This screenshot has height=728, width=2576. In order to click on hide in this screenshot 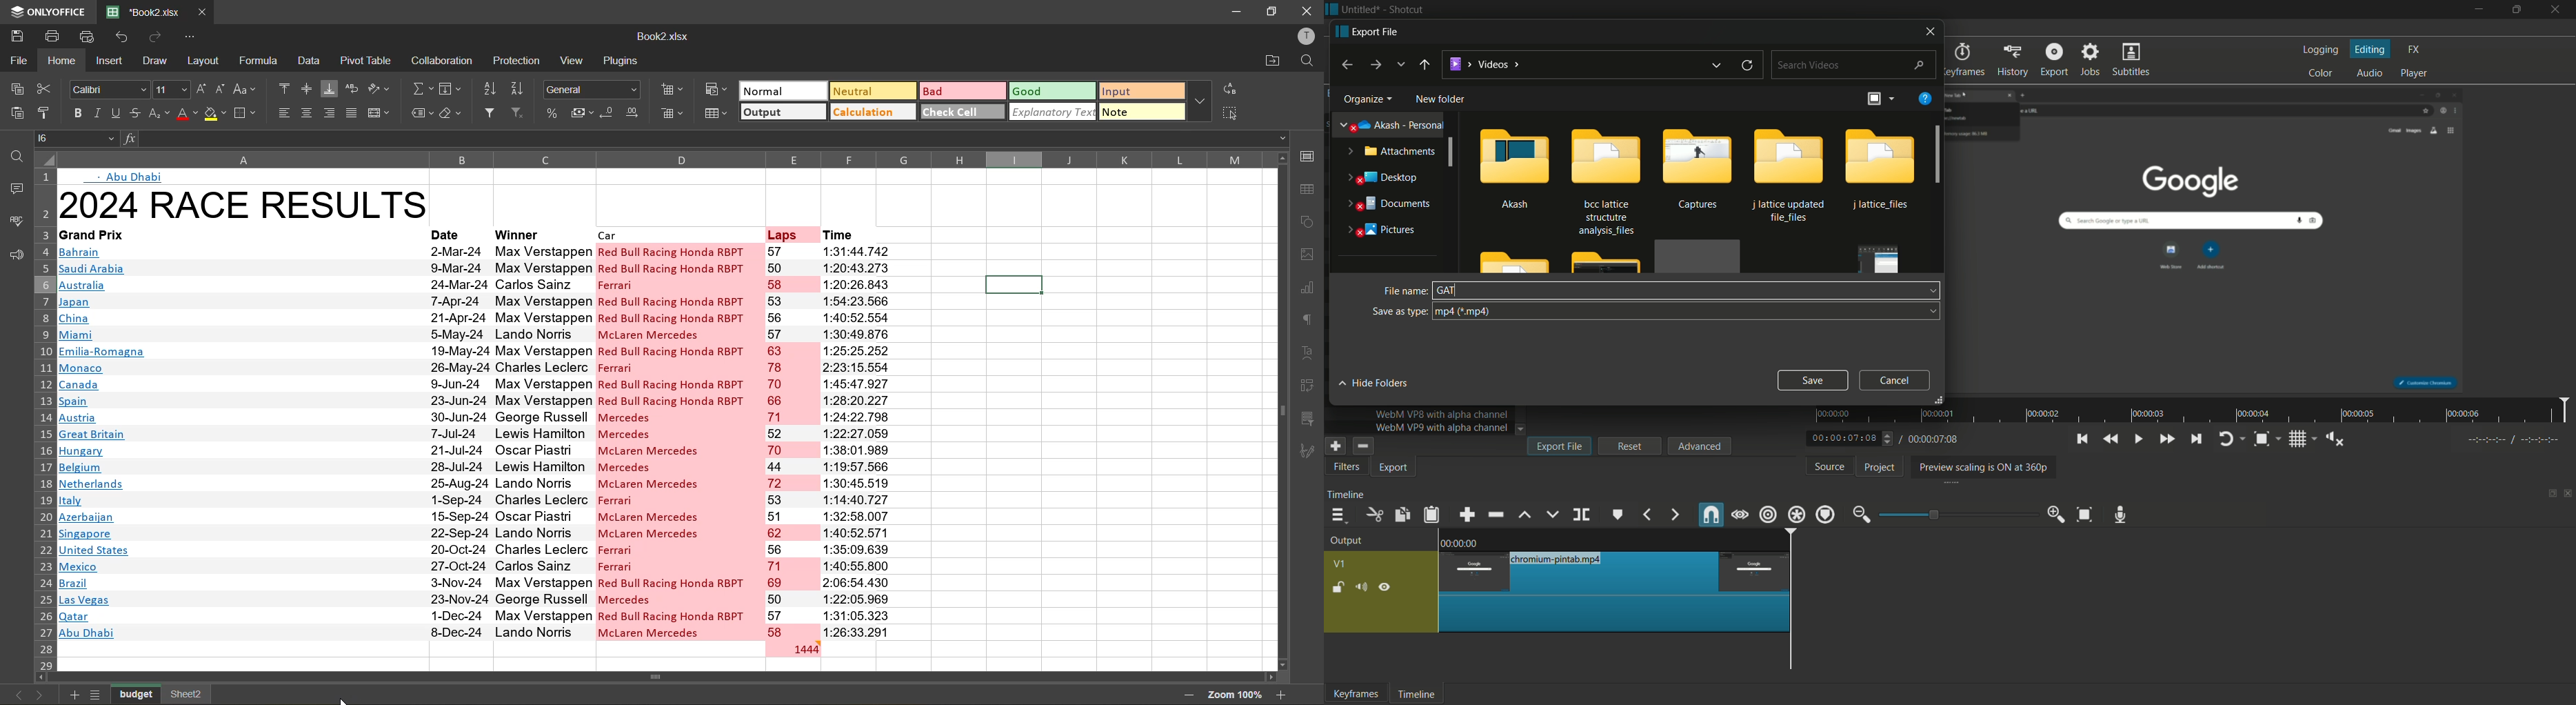, I will do `click(1385, 589)`.